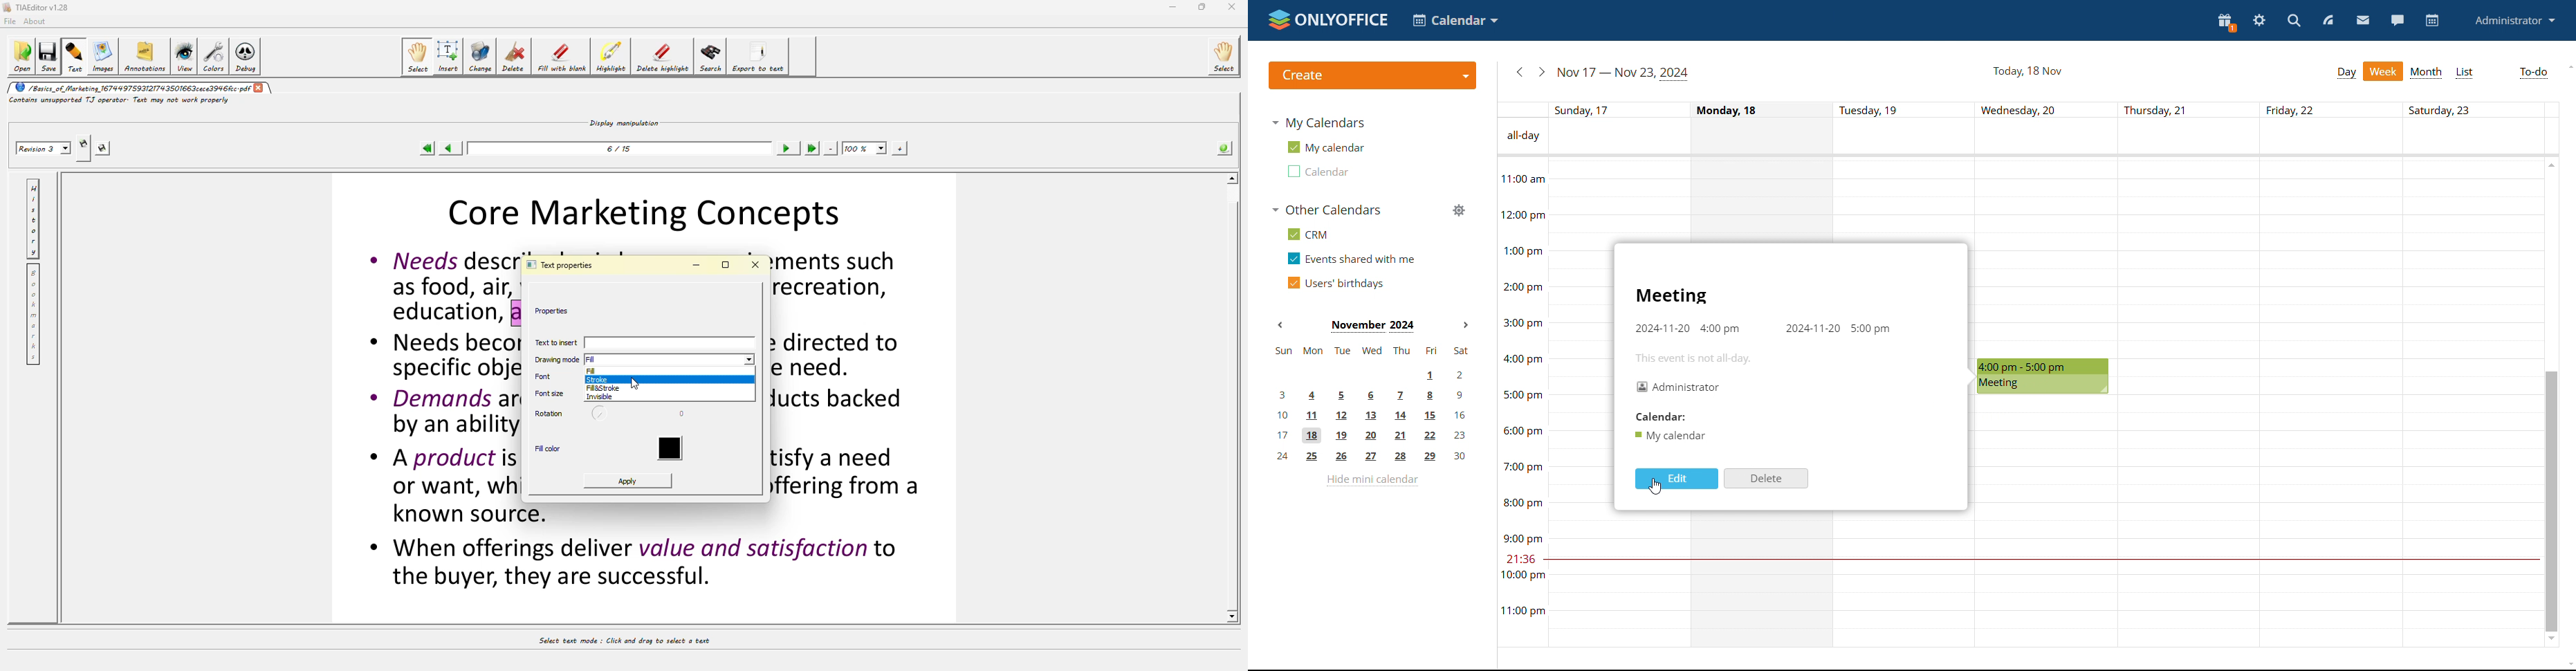  What do you see at coordinates (1763, 329) in the screenshot?
I see `meeting timings` at bounding box center [1763, 329].